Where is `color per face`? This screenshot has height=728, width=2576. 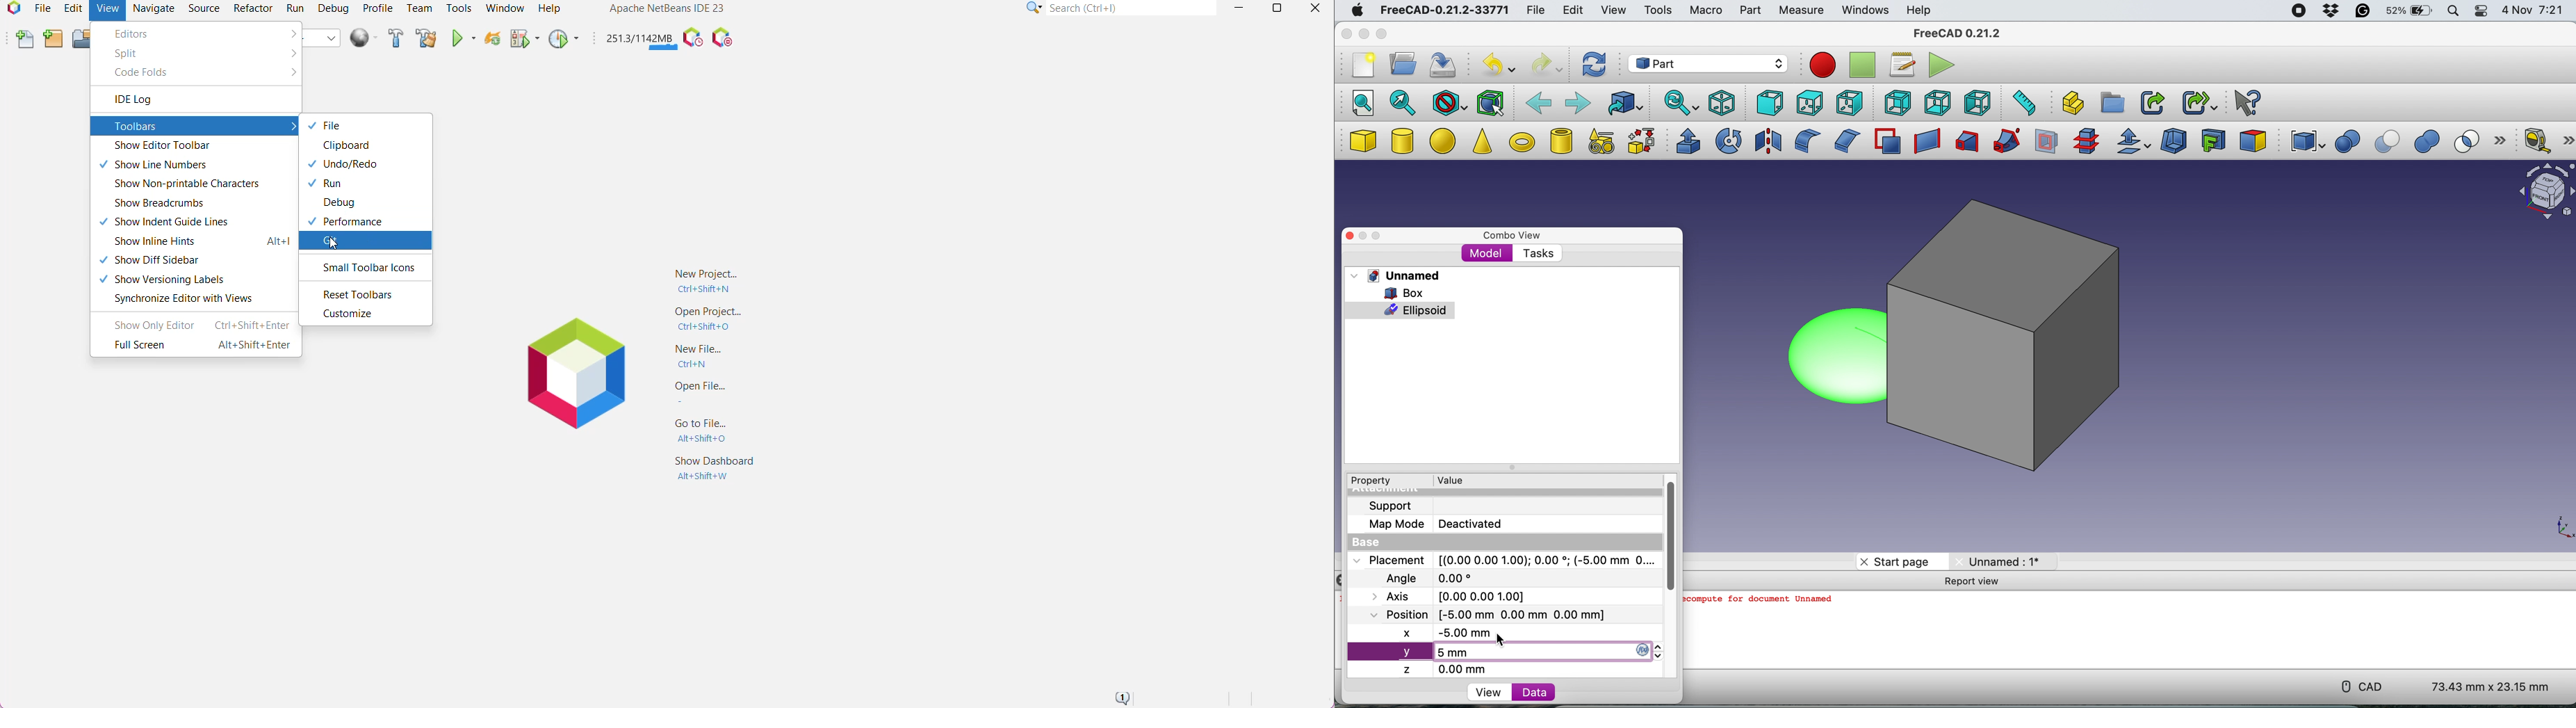 color per face is located at coordinates (2253, 140).